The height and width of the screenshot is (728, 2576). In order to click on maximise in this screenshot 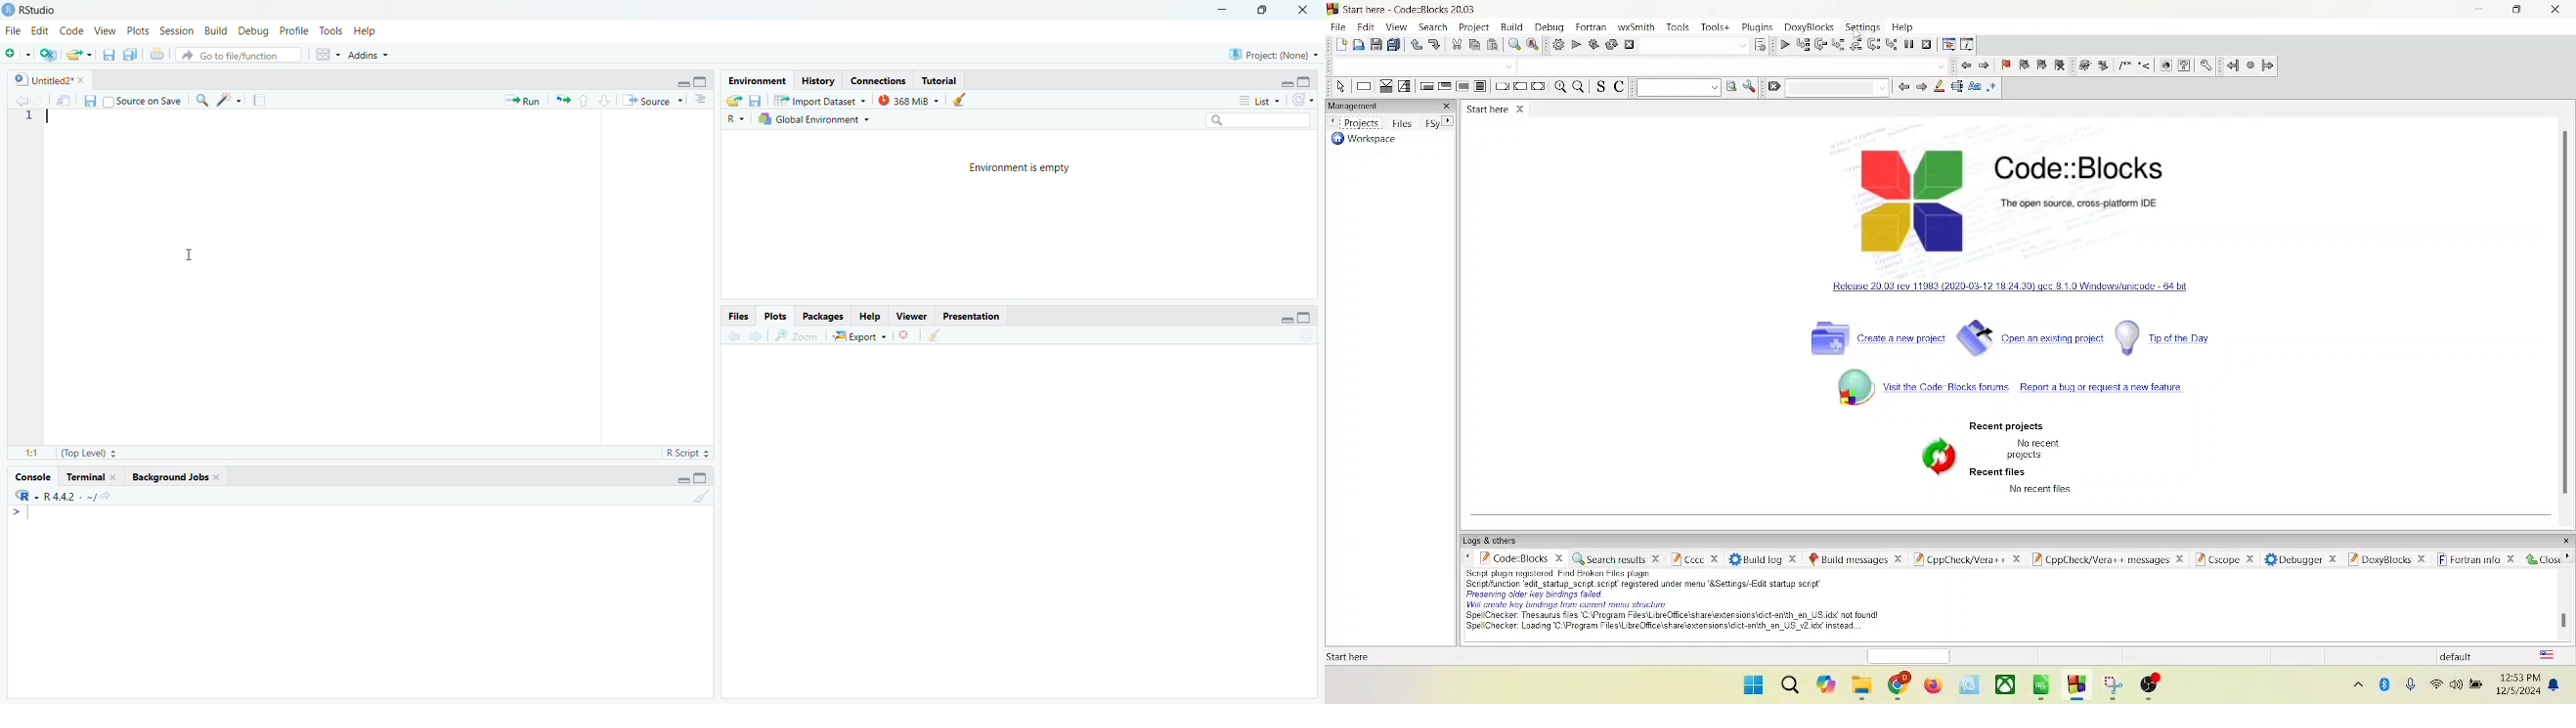, I will do `click(1265, 10)`.